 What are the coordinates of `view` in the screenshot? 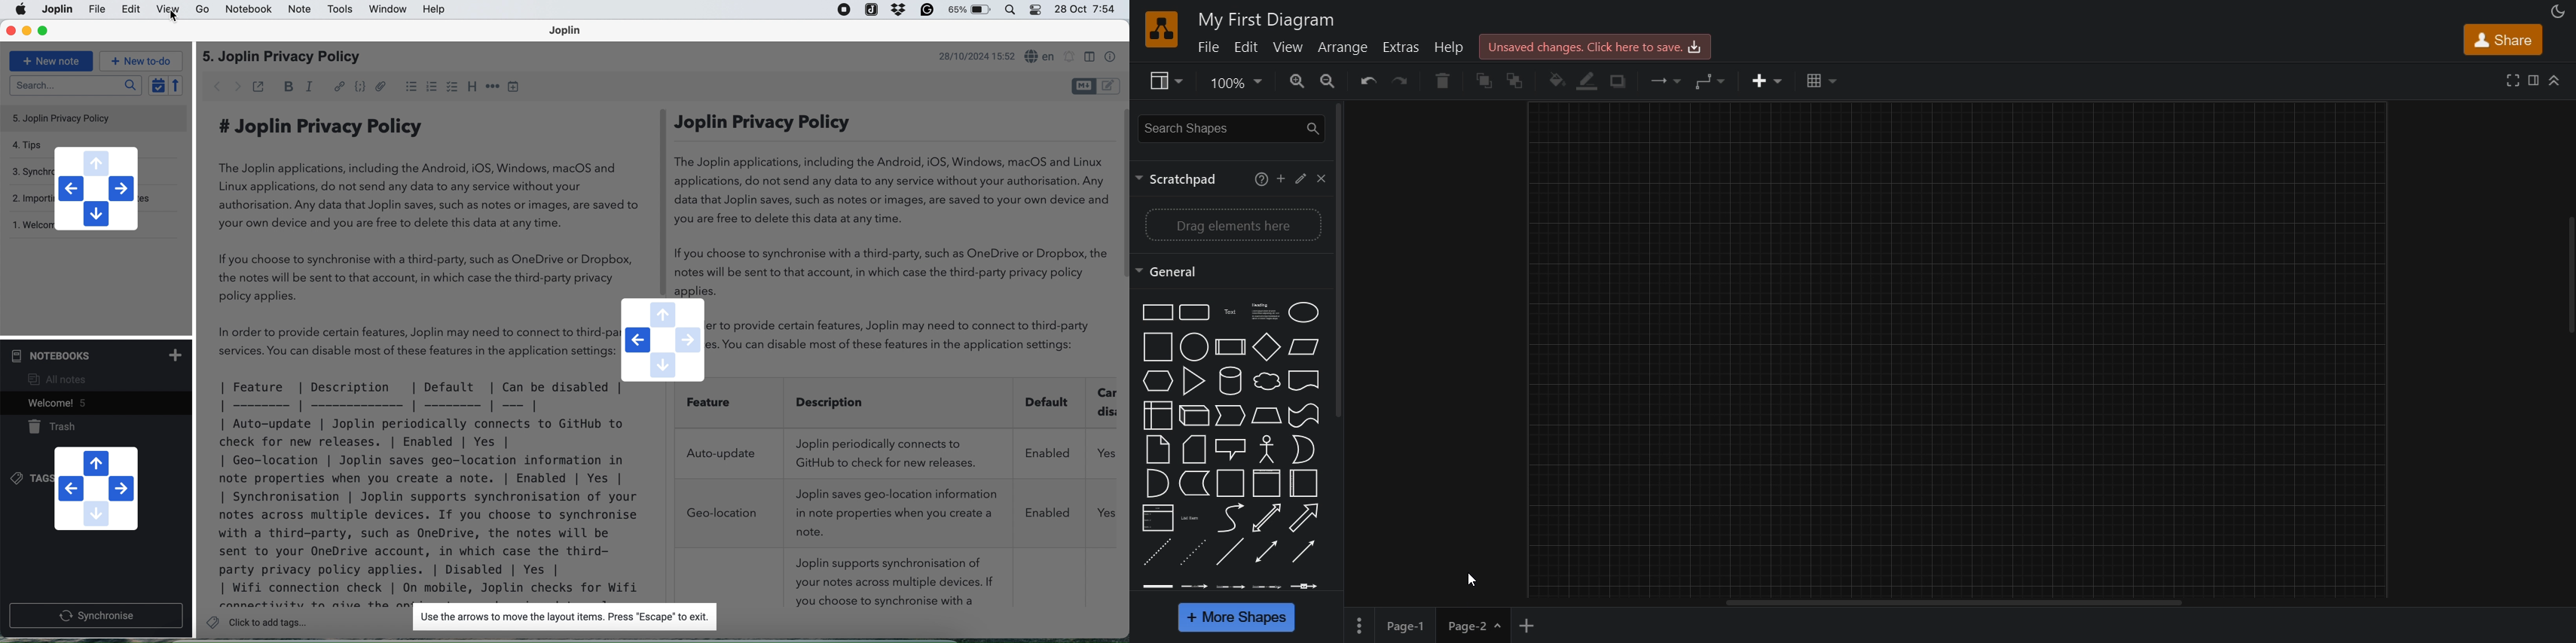 It's located at (168, 10).